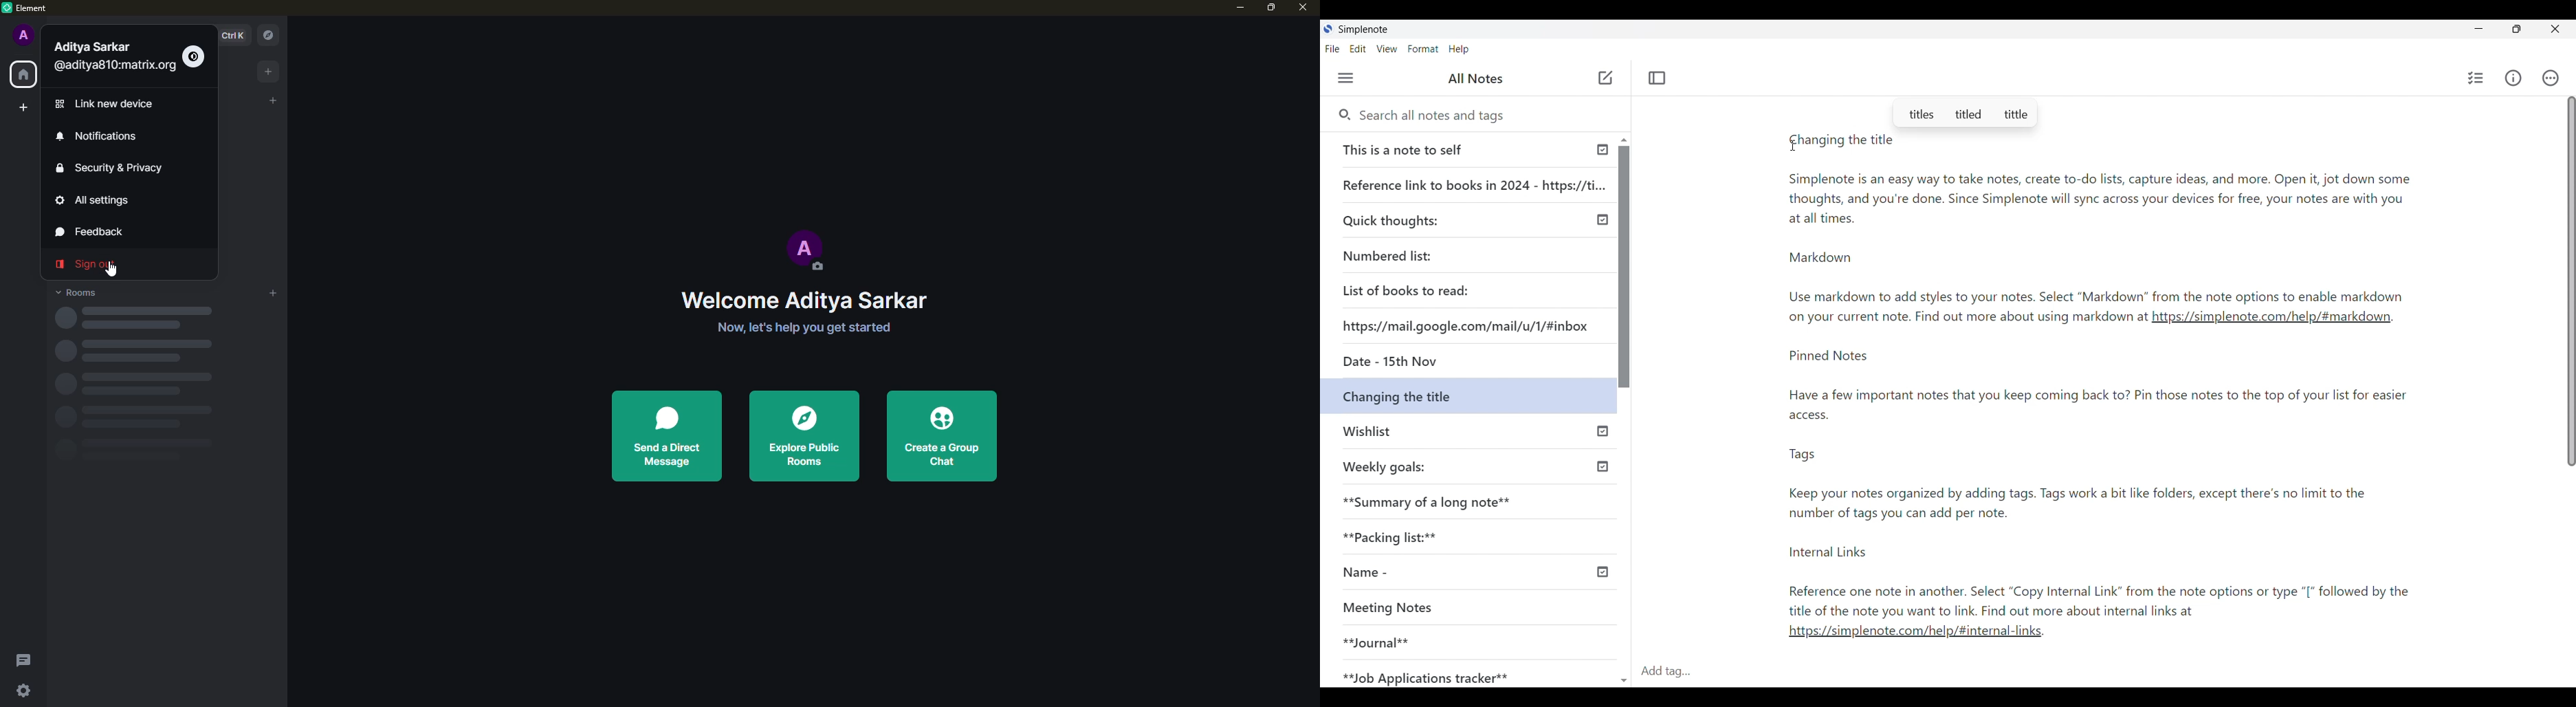 This screenshot has width=2576, height=728. I want to click on Suggestions for text, so click(1965, 112).